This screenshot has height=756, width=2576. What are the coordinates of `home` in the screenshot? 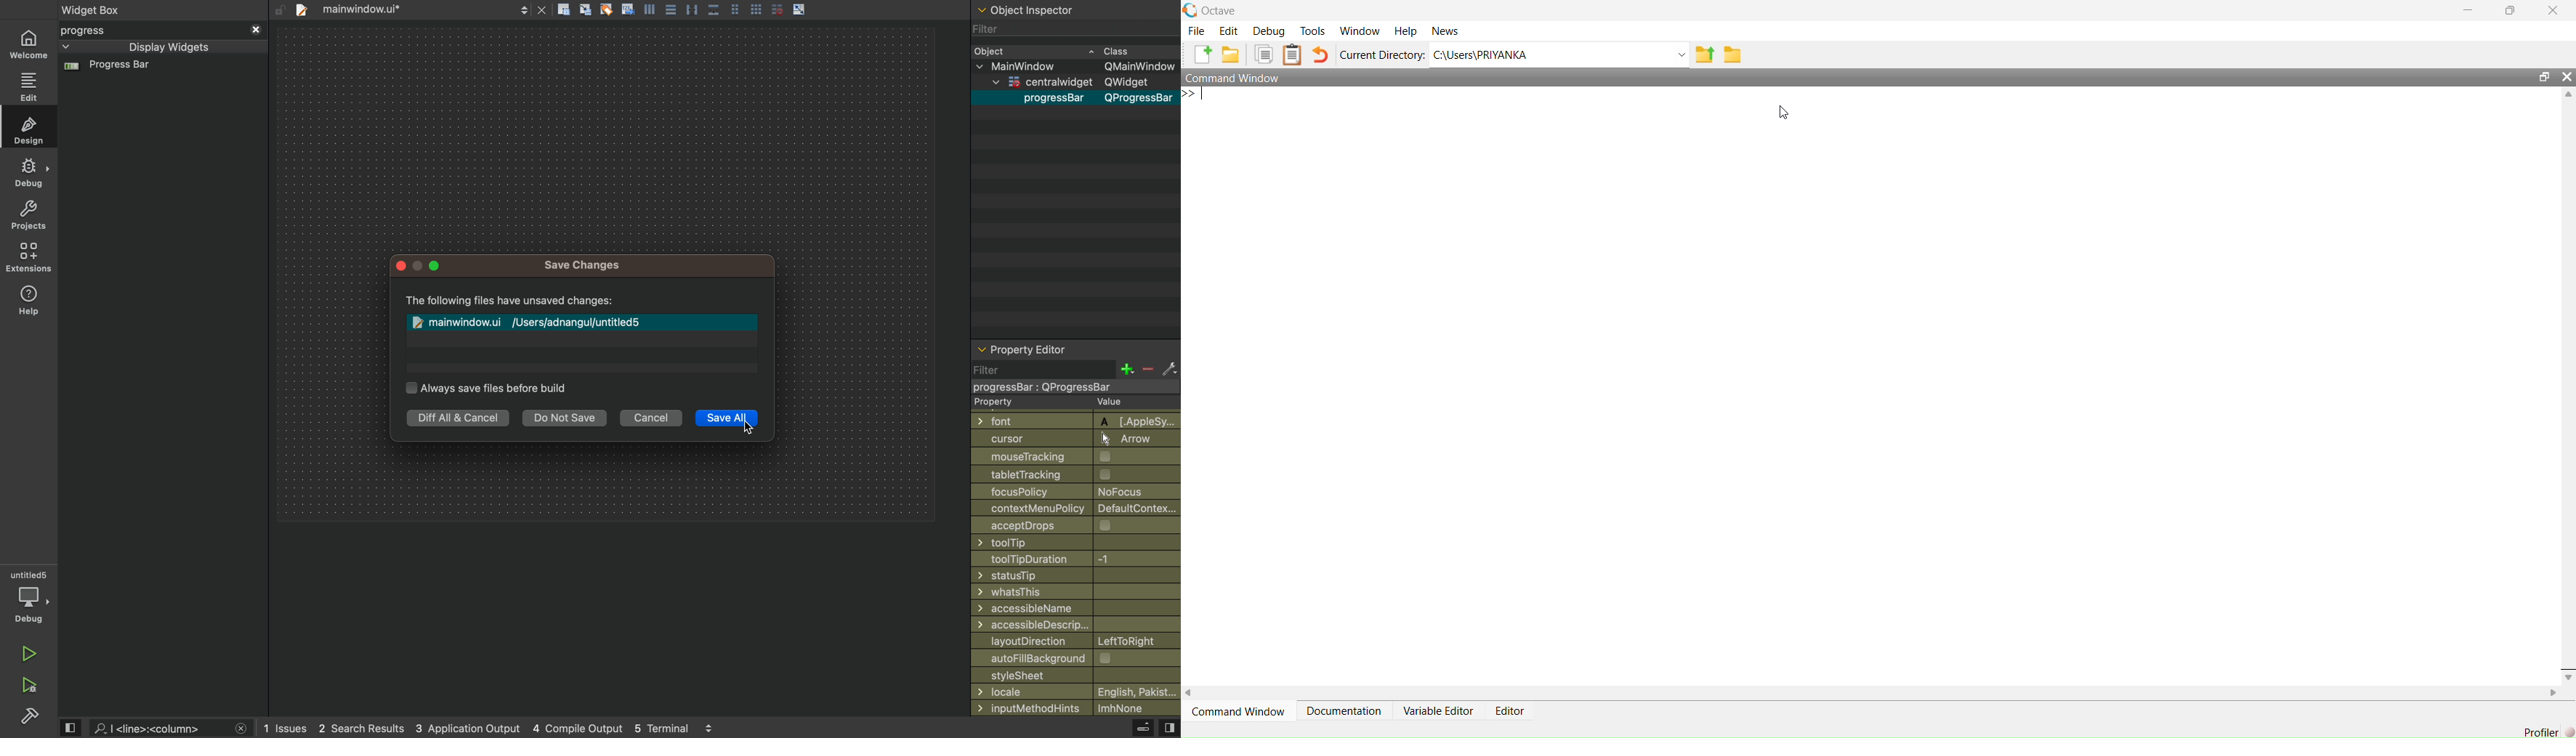 It's located at (28, 46).